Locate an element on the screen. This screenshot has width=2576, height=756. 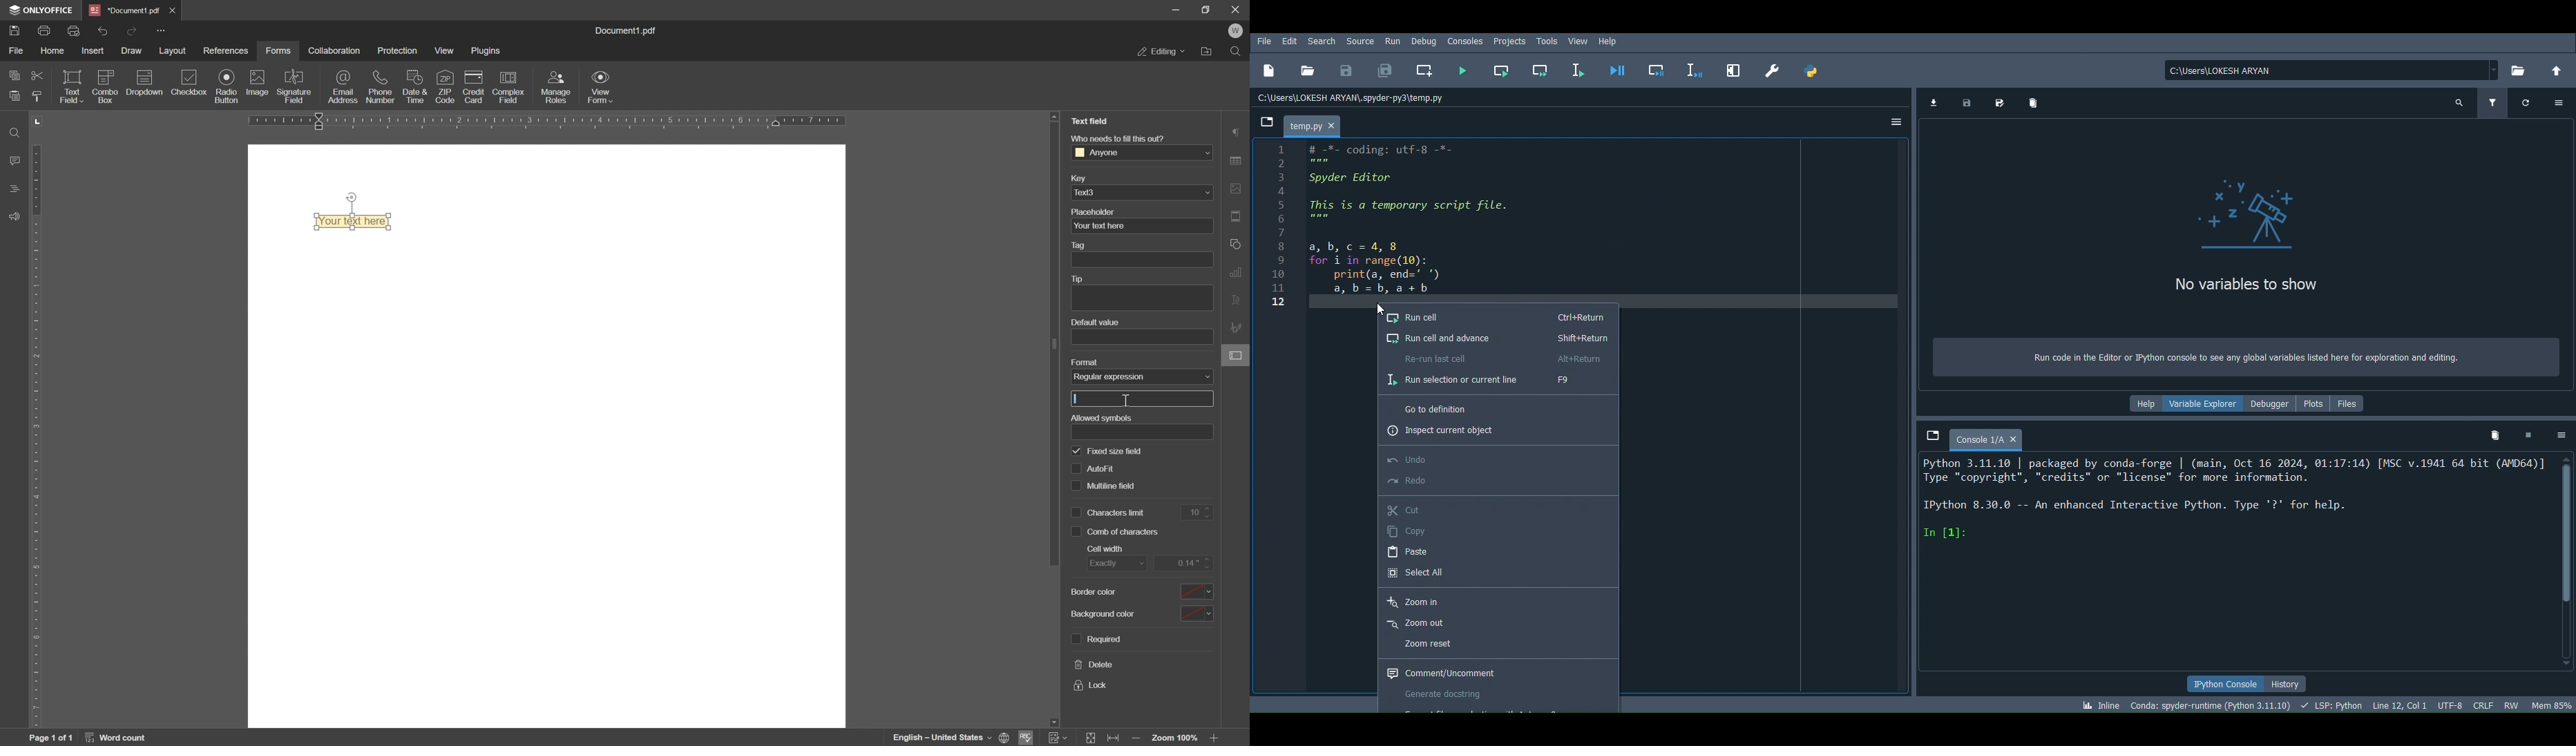
Quick Access Toolbar is located at coordinates (161, 30).